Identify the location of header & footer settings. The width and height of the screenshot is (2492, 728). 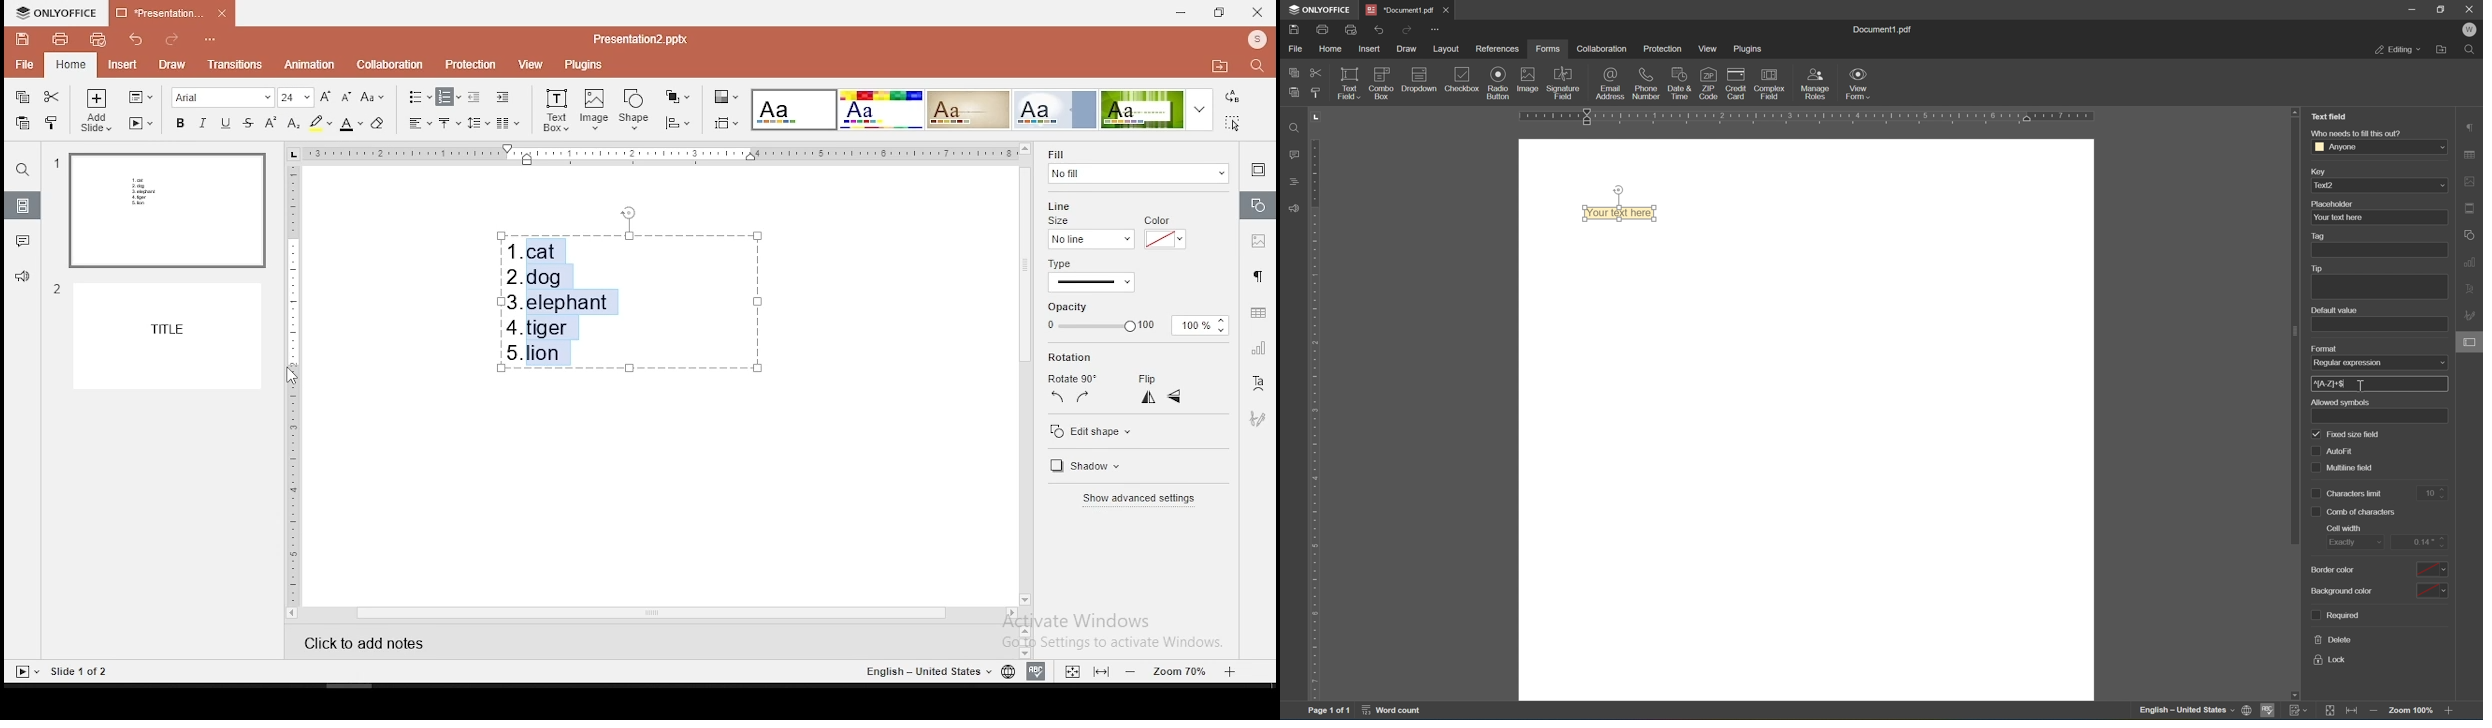
(2470, 209).